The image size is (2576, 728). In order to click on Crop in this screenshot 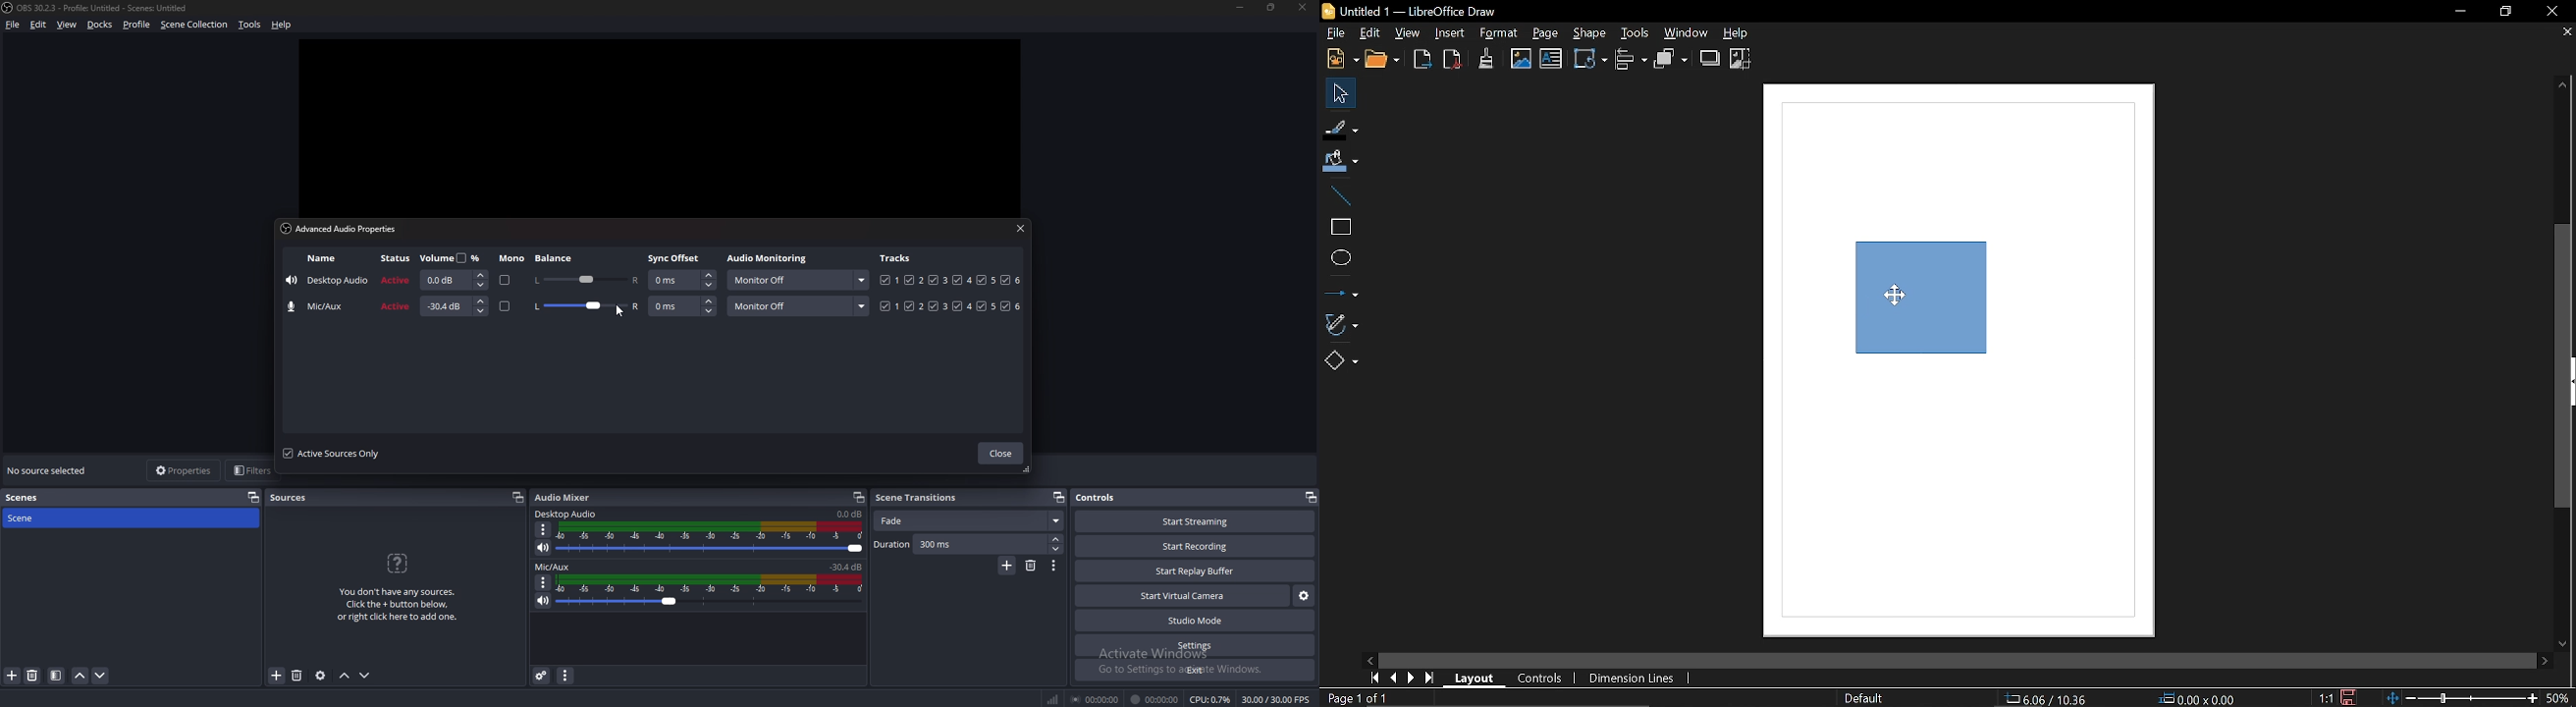, I will do `click(1741, 59)`.